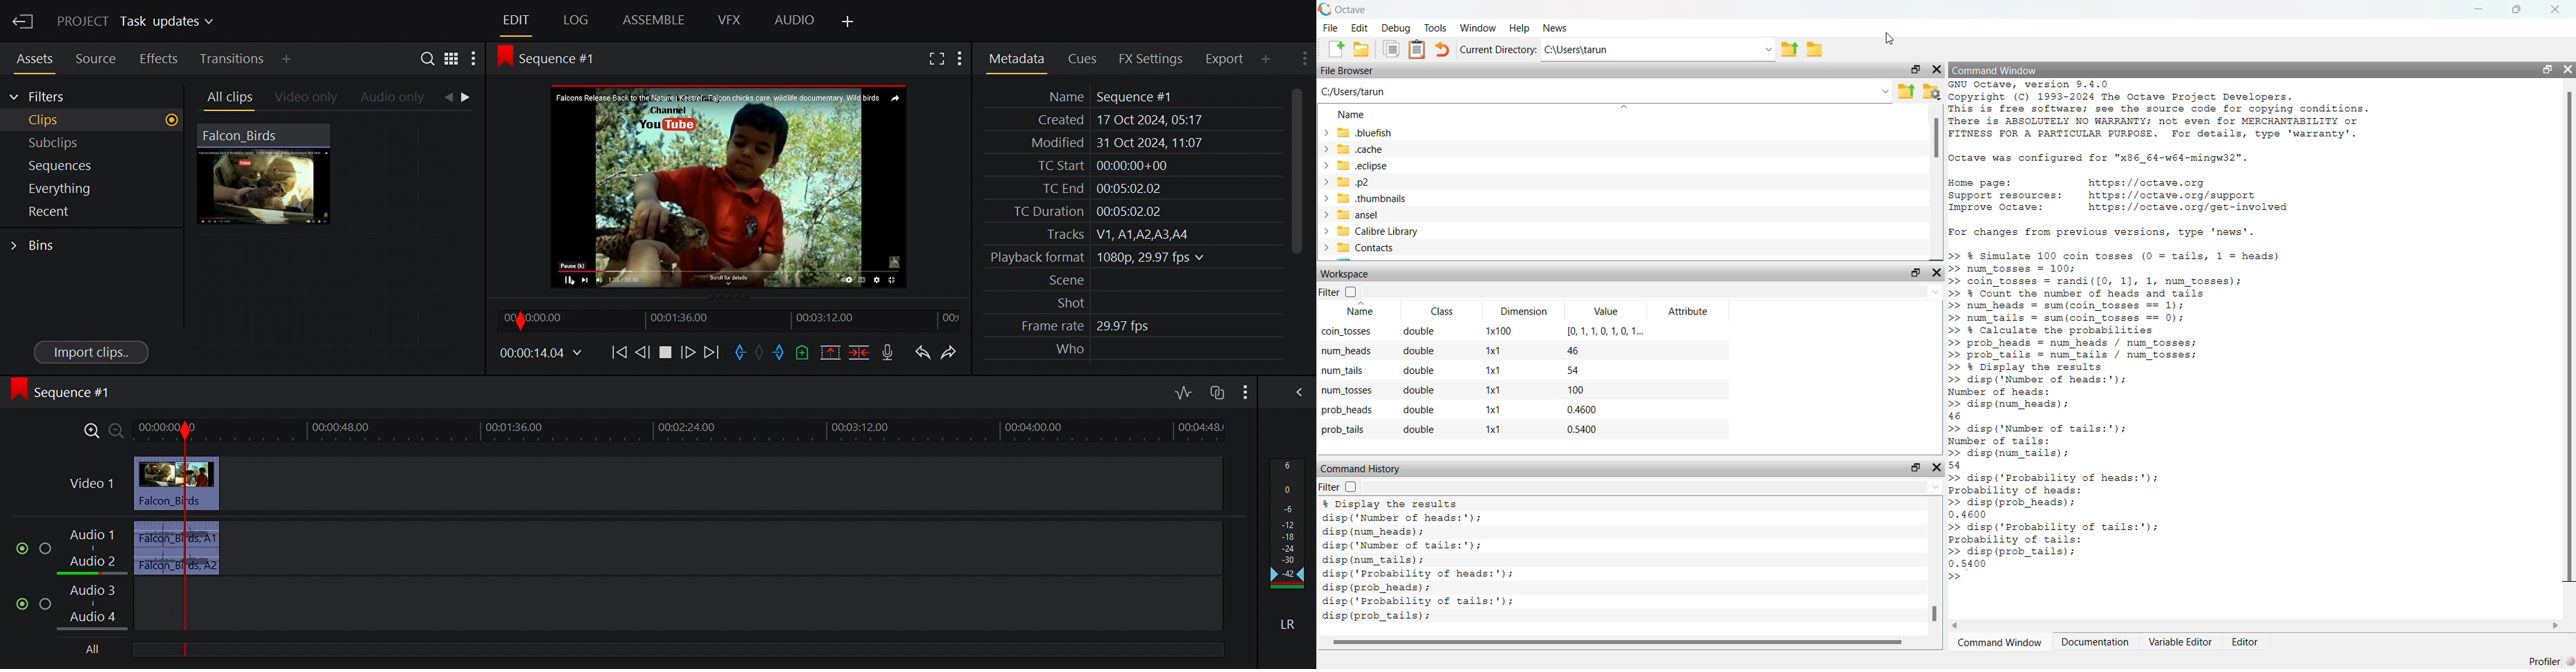 Image resolution: width=2576 pixels, height=672 pixels. I want to click on Sources, so click(93, 59).